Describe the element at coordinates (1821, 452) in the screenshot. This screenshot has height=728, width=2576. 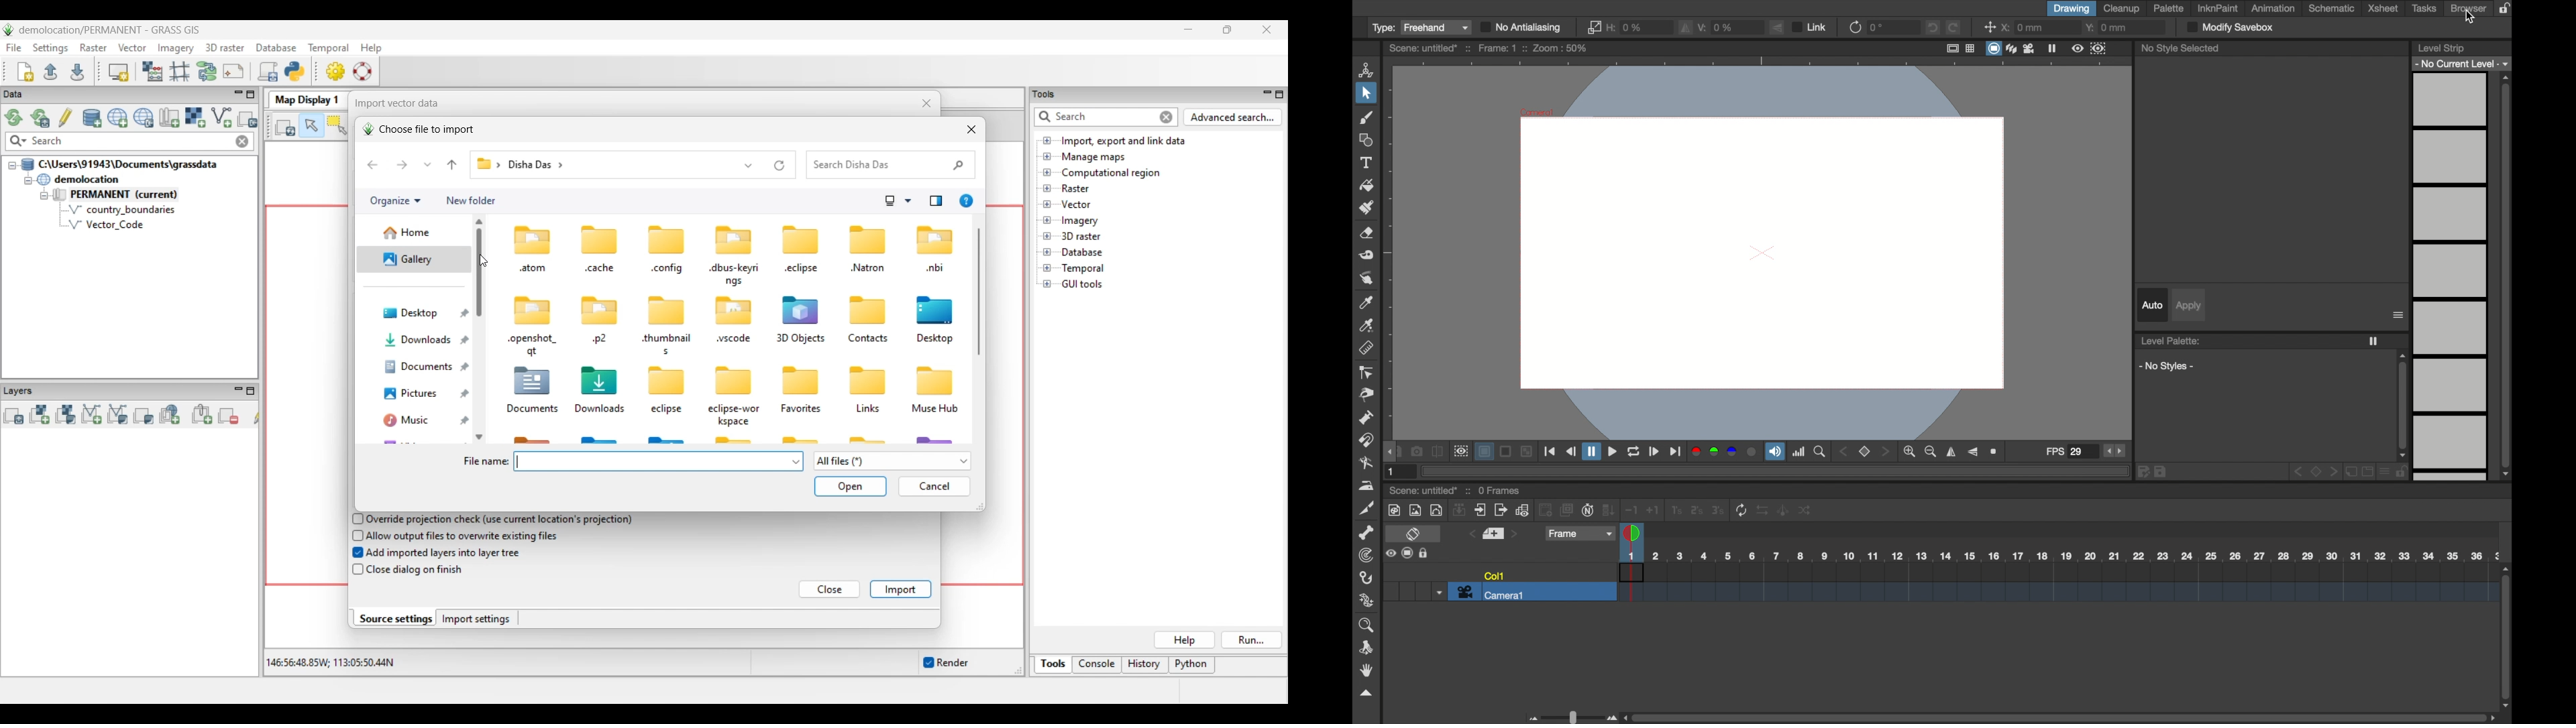
I see `zoom` at that location.